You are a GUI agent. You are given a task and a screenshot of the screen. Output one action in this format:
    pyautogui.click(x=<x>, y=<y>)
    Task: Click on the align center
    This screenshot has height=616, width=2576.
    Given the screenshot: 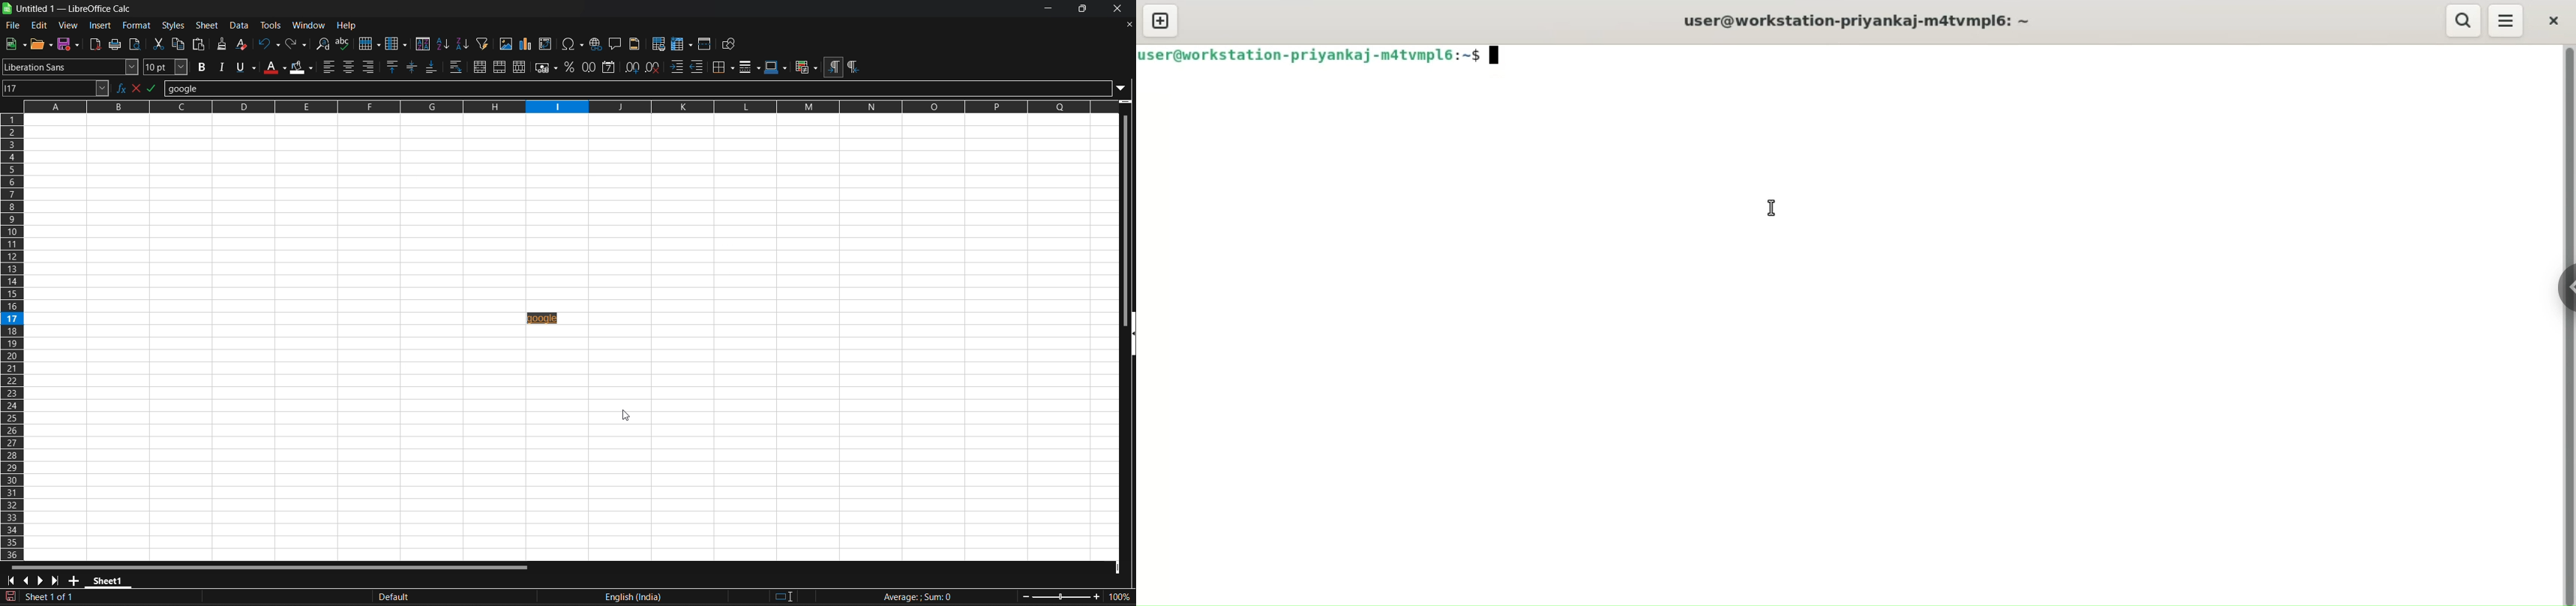 What is the action you would take?
    pyautogui.click(x=349, y=67)
    